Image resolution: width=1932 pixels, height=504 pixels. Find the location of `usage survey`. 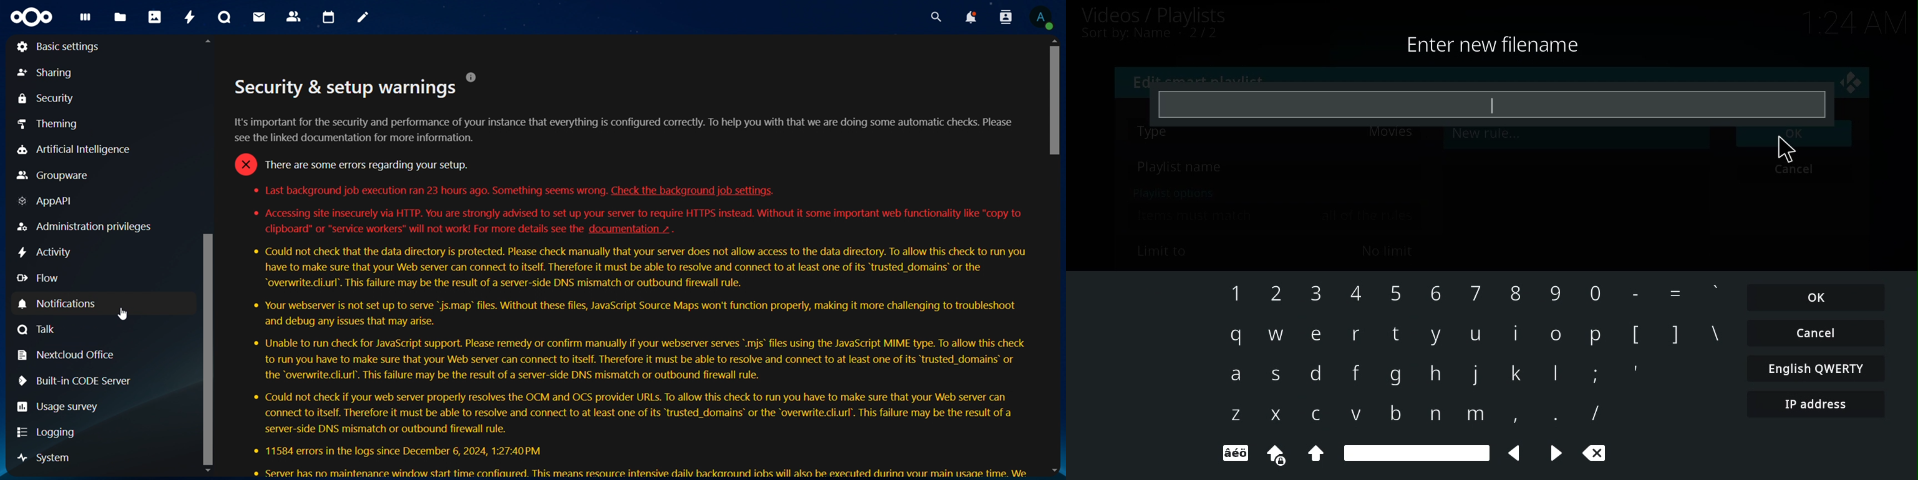

usage survey is located at coordinates (59, 407).